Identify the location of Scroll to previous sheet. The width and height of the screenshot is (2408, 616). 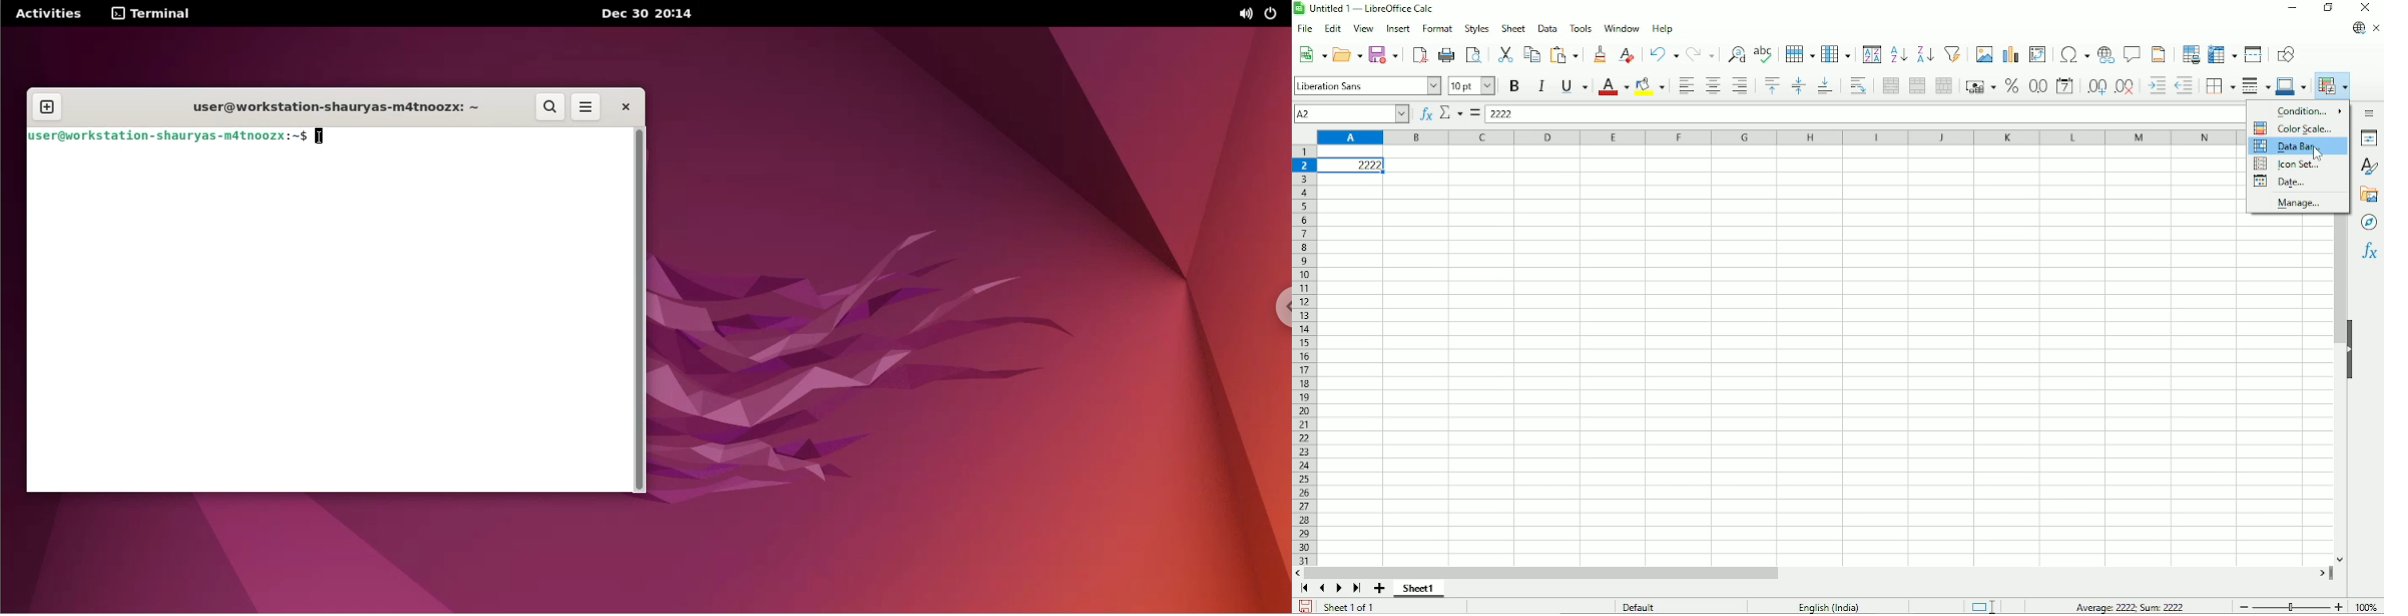
(1323, 589).